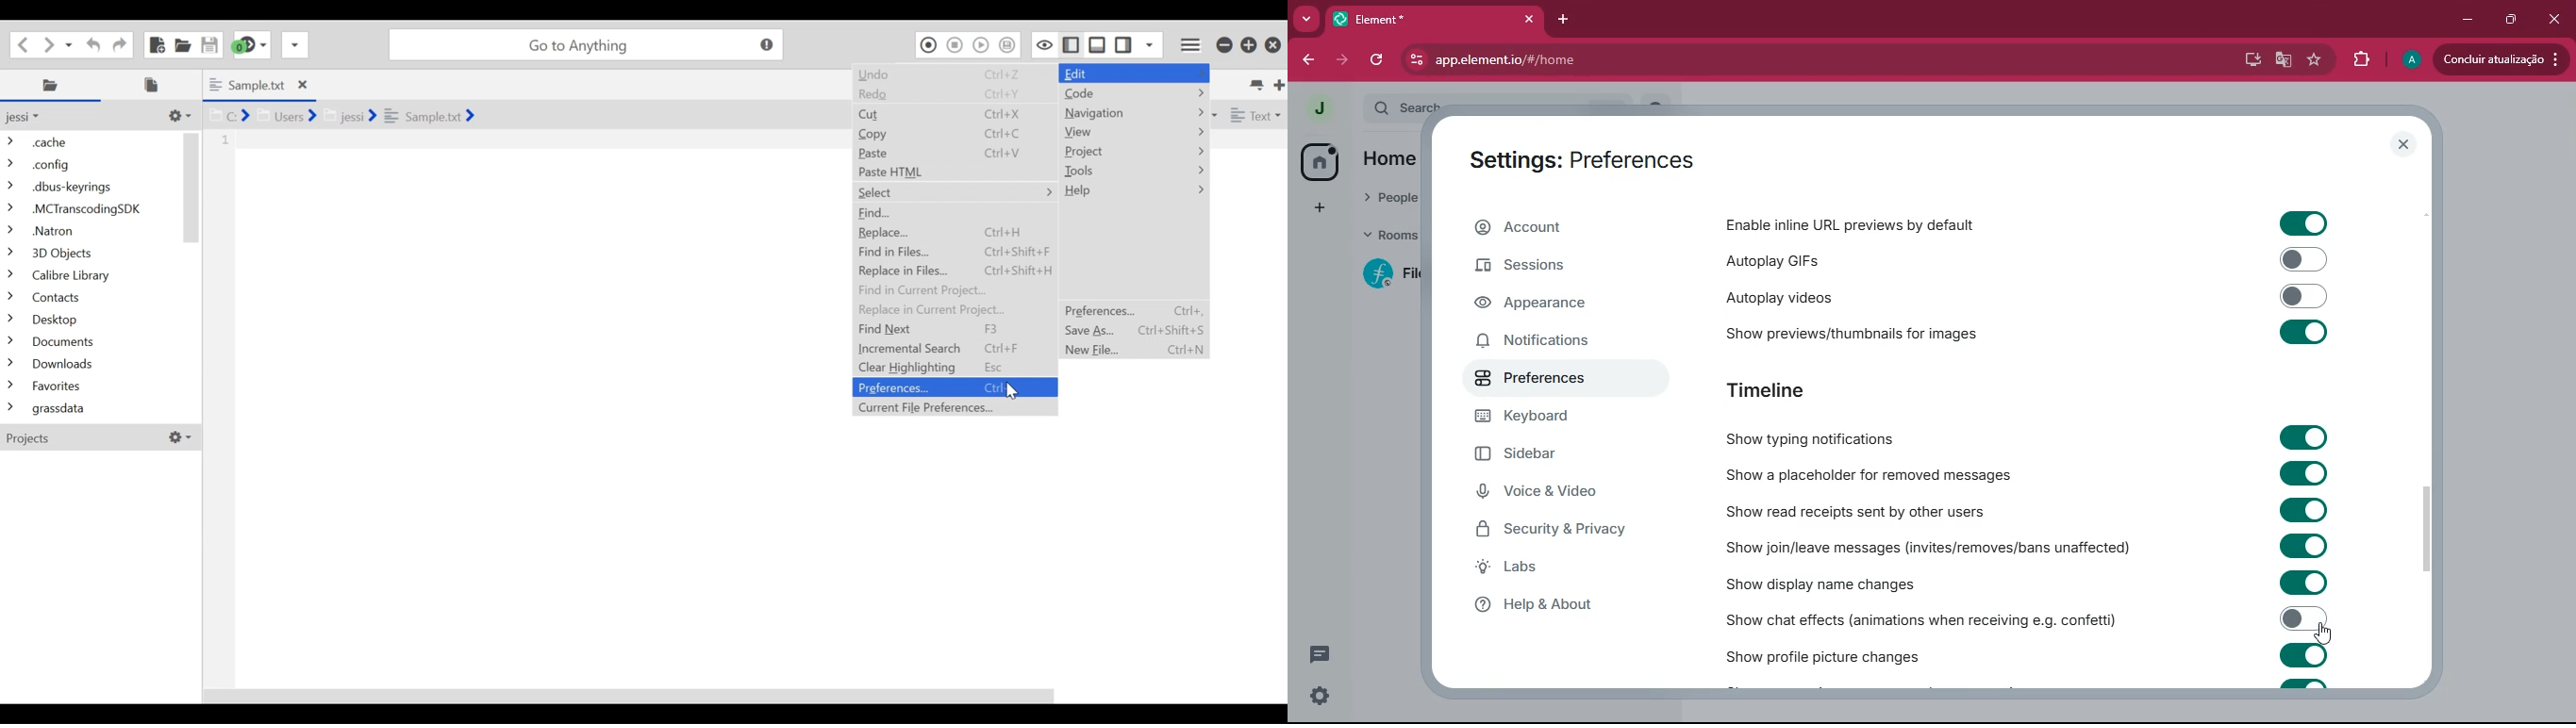 Image resolution: width=2576 pixels, height=728 pixels. I want to click on profile picture, so click(2409, 60).